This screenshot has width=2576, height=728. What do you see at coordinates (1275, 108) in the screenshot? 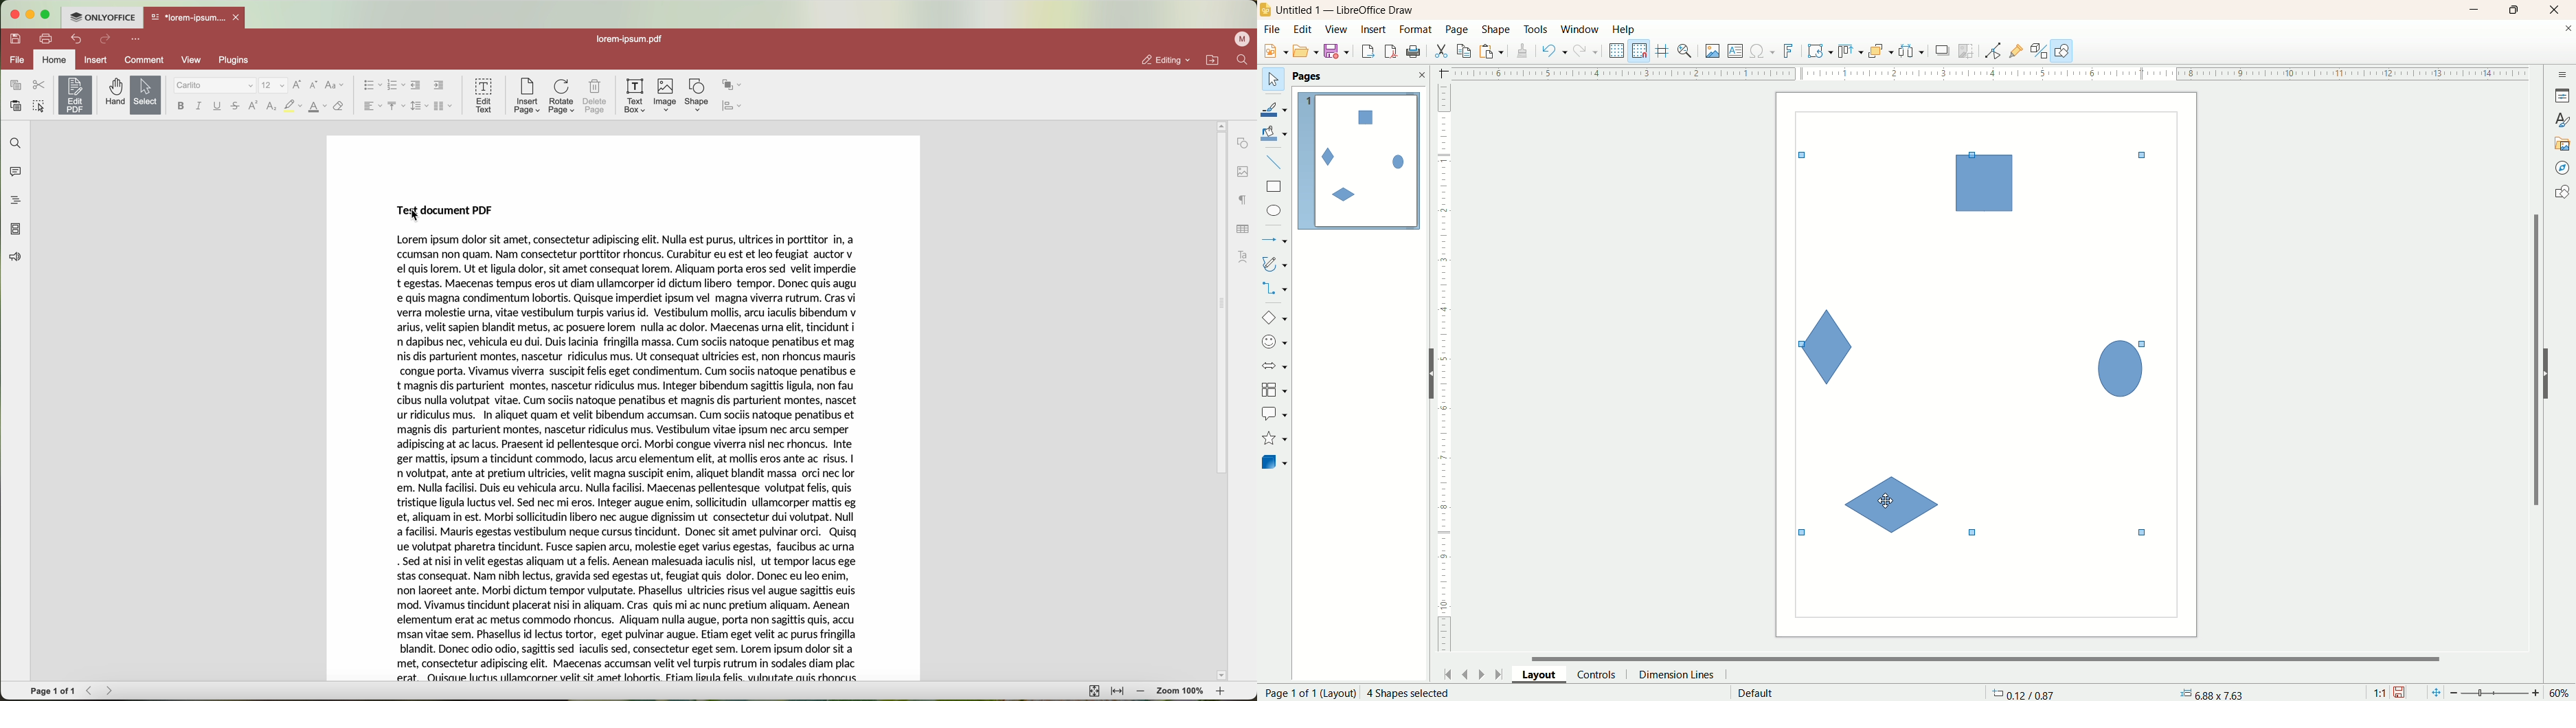
I see `line color` at bounding box center [1275, 108].